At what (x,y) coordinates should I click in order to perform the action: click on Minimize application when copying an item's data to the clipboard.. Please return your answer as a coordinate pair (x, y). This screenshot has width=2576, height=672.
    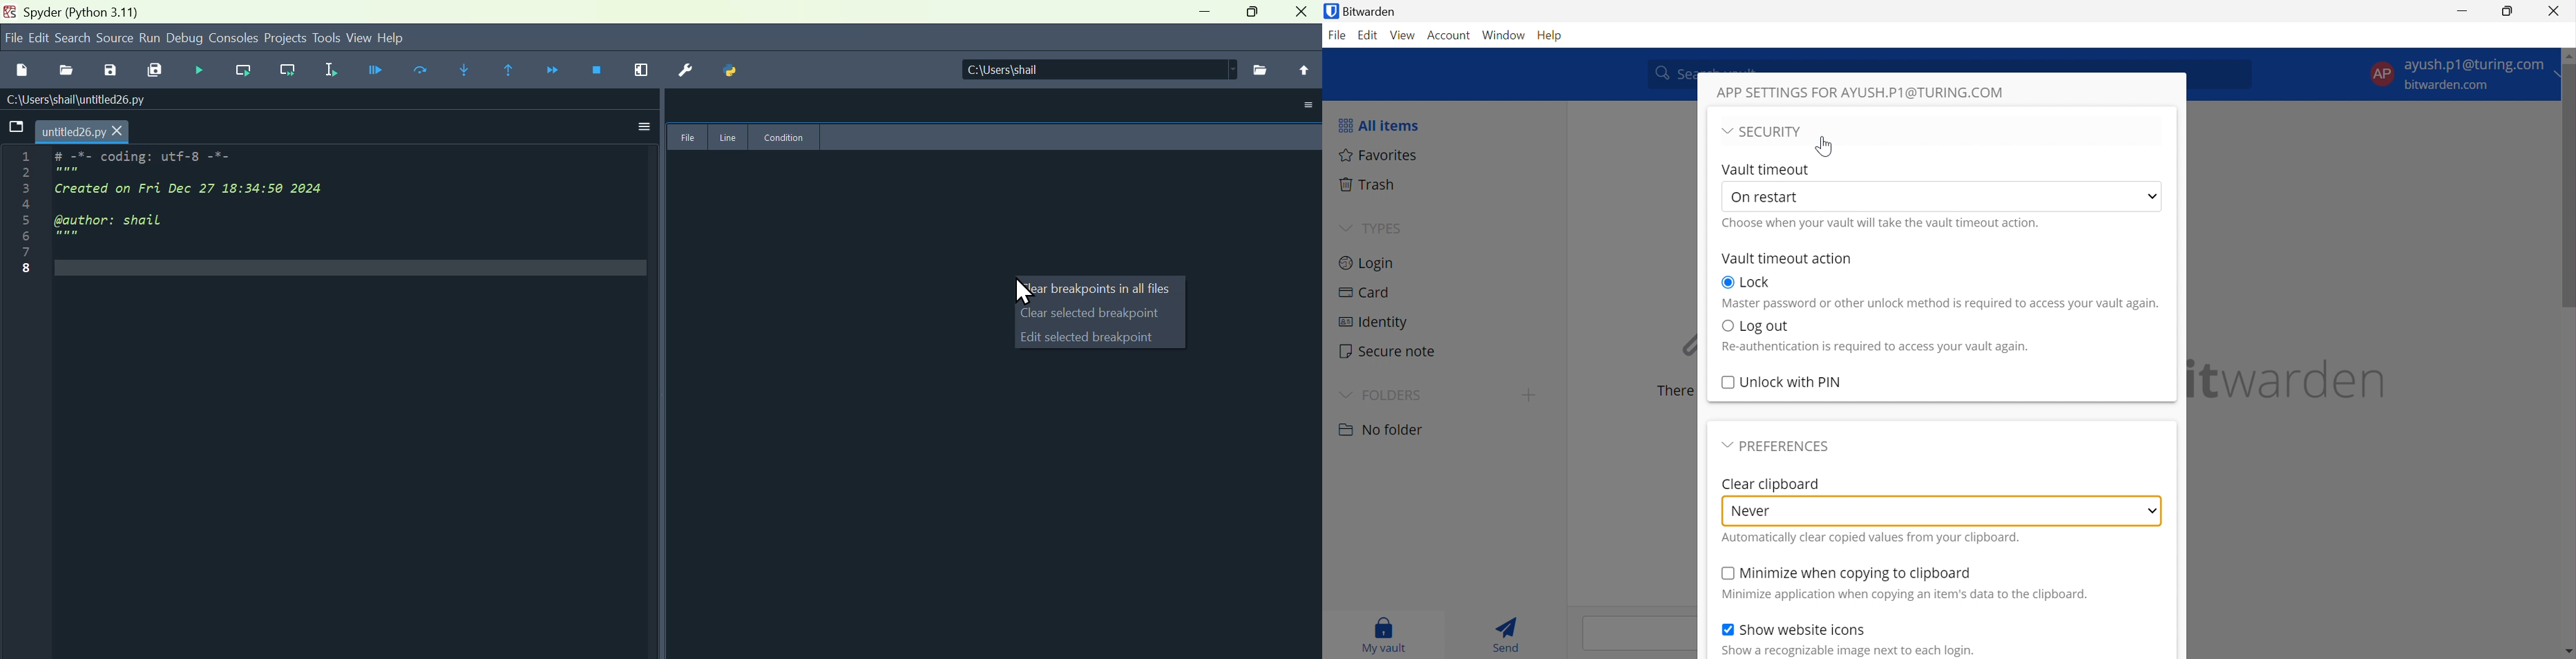
    Looking at the image, I should click on (1908, 595).